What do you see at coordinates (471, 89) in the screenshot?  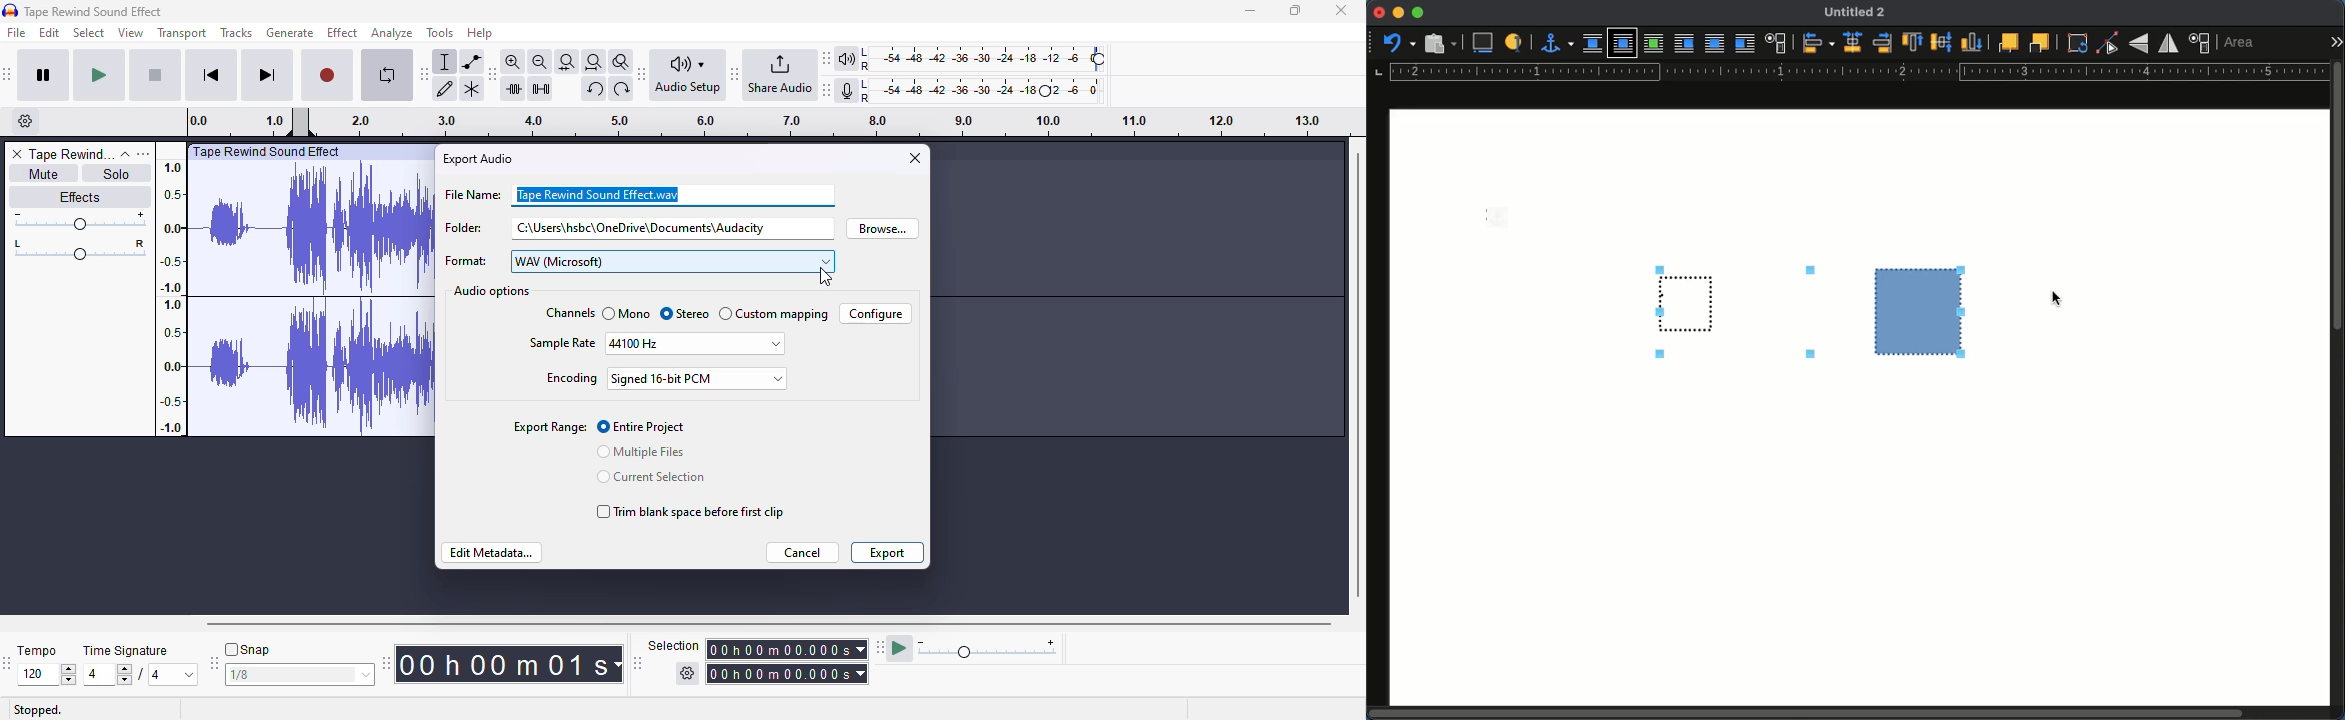 I see `multi-tool` at bounding box center [471, 89].